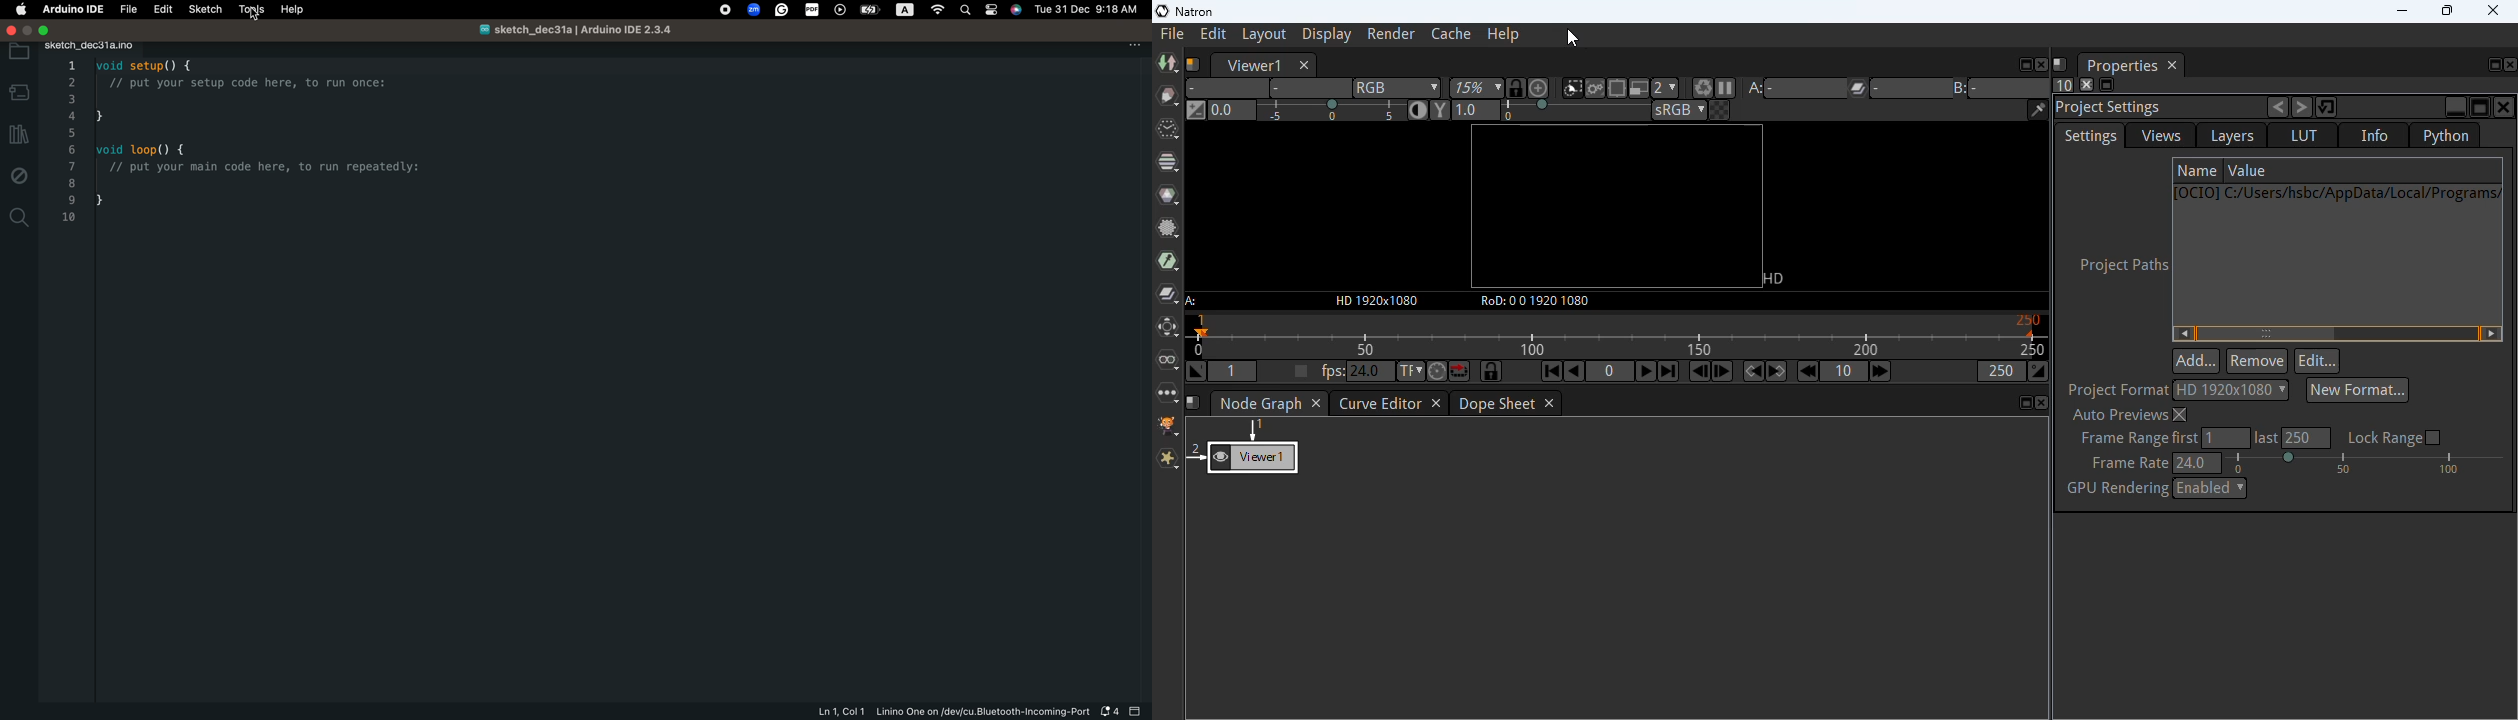 The height and width of the screenshot is (728, 2520). Describe the element at coordinates (724, 10) in the screenshot. I see `stop recording` at that location.